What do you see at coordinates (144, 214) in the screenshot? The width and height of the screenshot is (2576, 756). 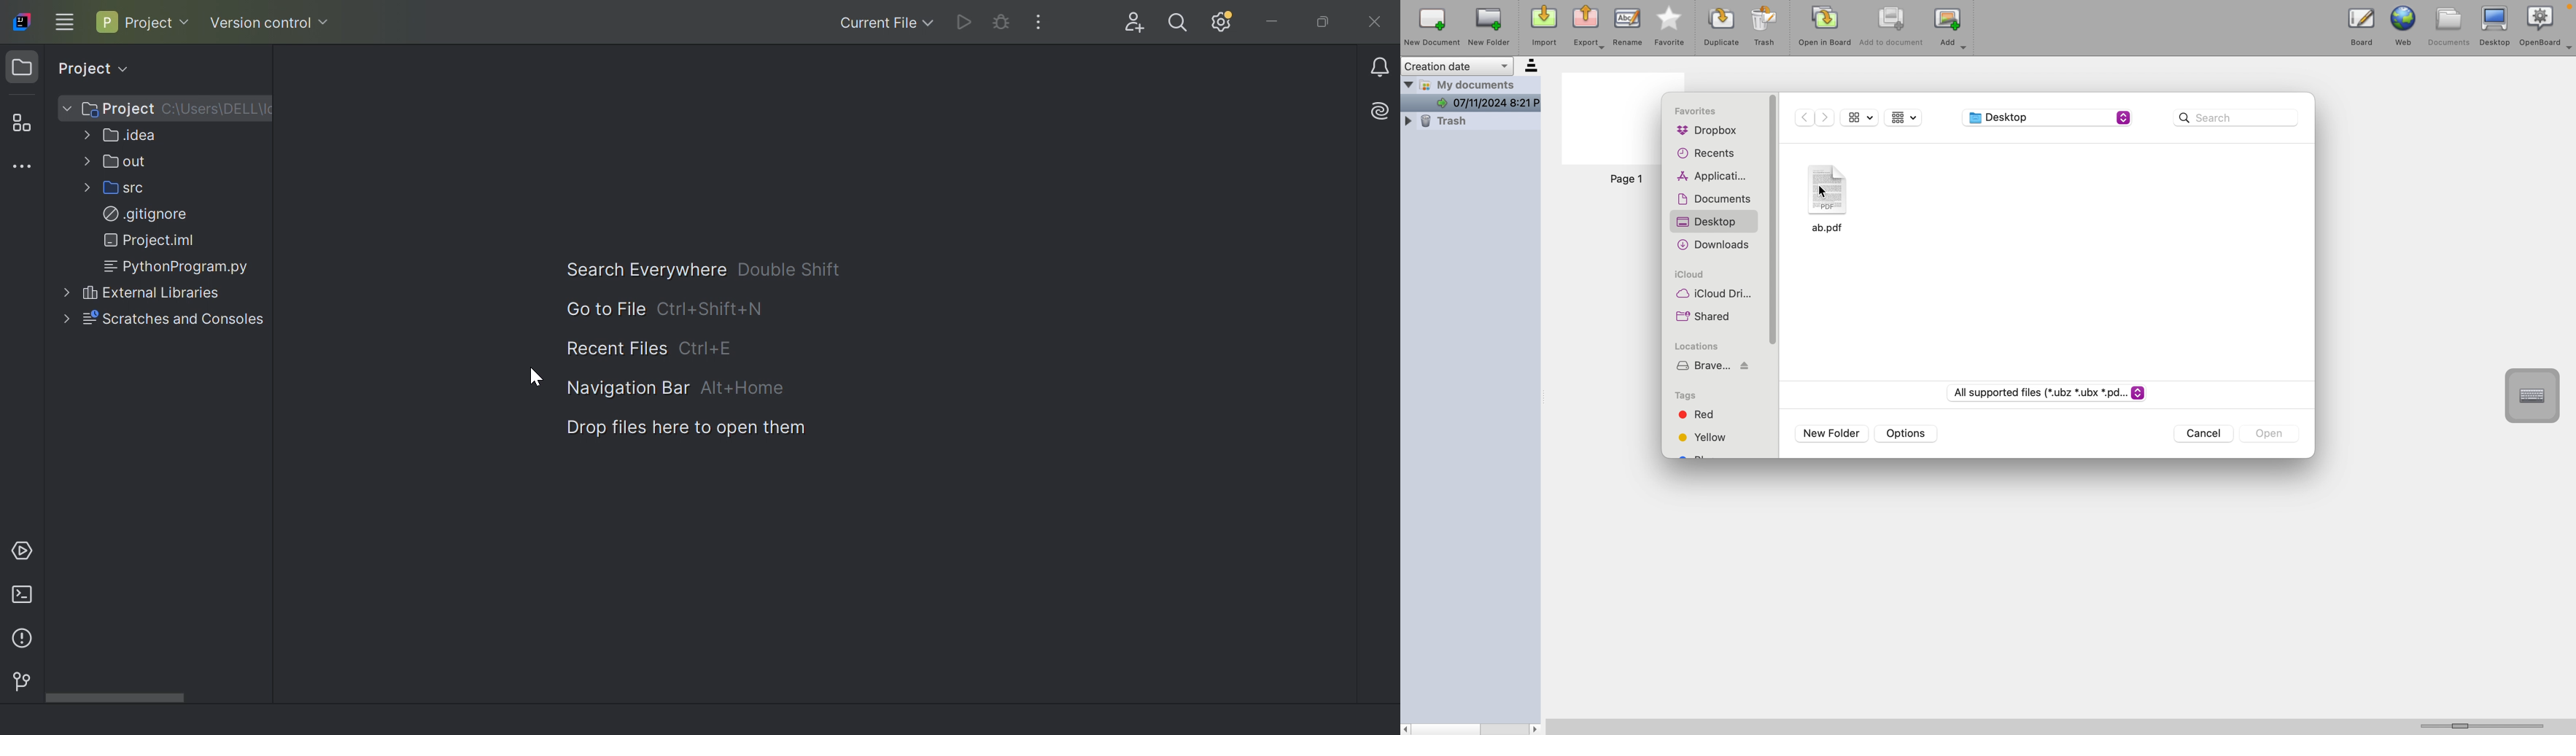 I see `.gitignore` at bounding box center [144, 214].